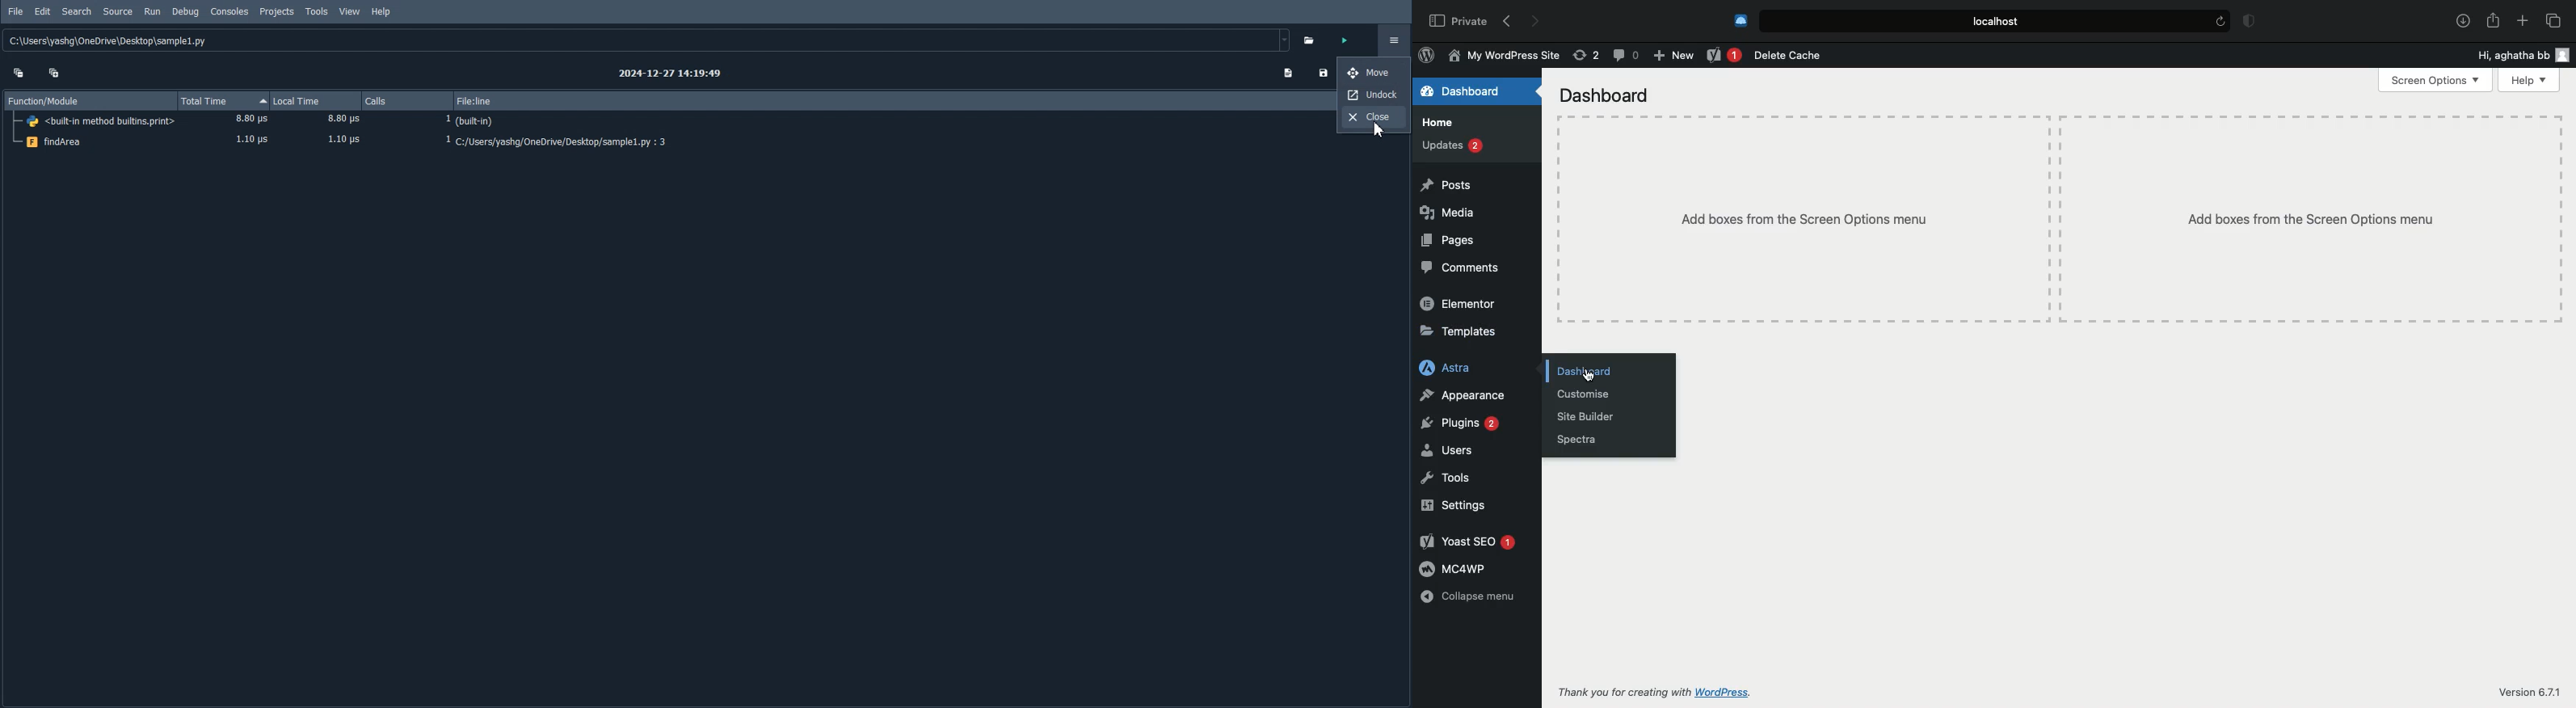 This screenshot has height=728, width=2576. Describe the element at coordinates (1324, 73) in the screenshot. I see `Save profiling data` at that location.